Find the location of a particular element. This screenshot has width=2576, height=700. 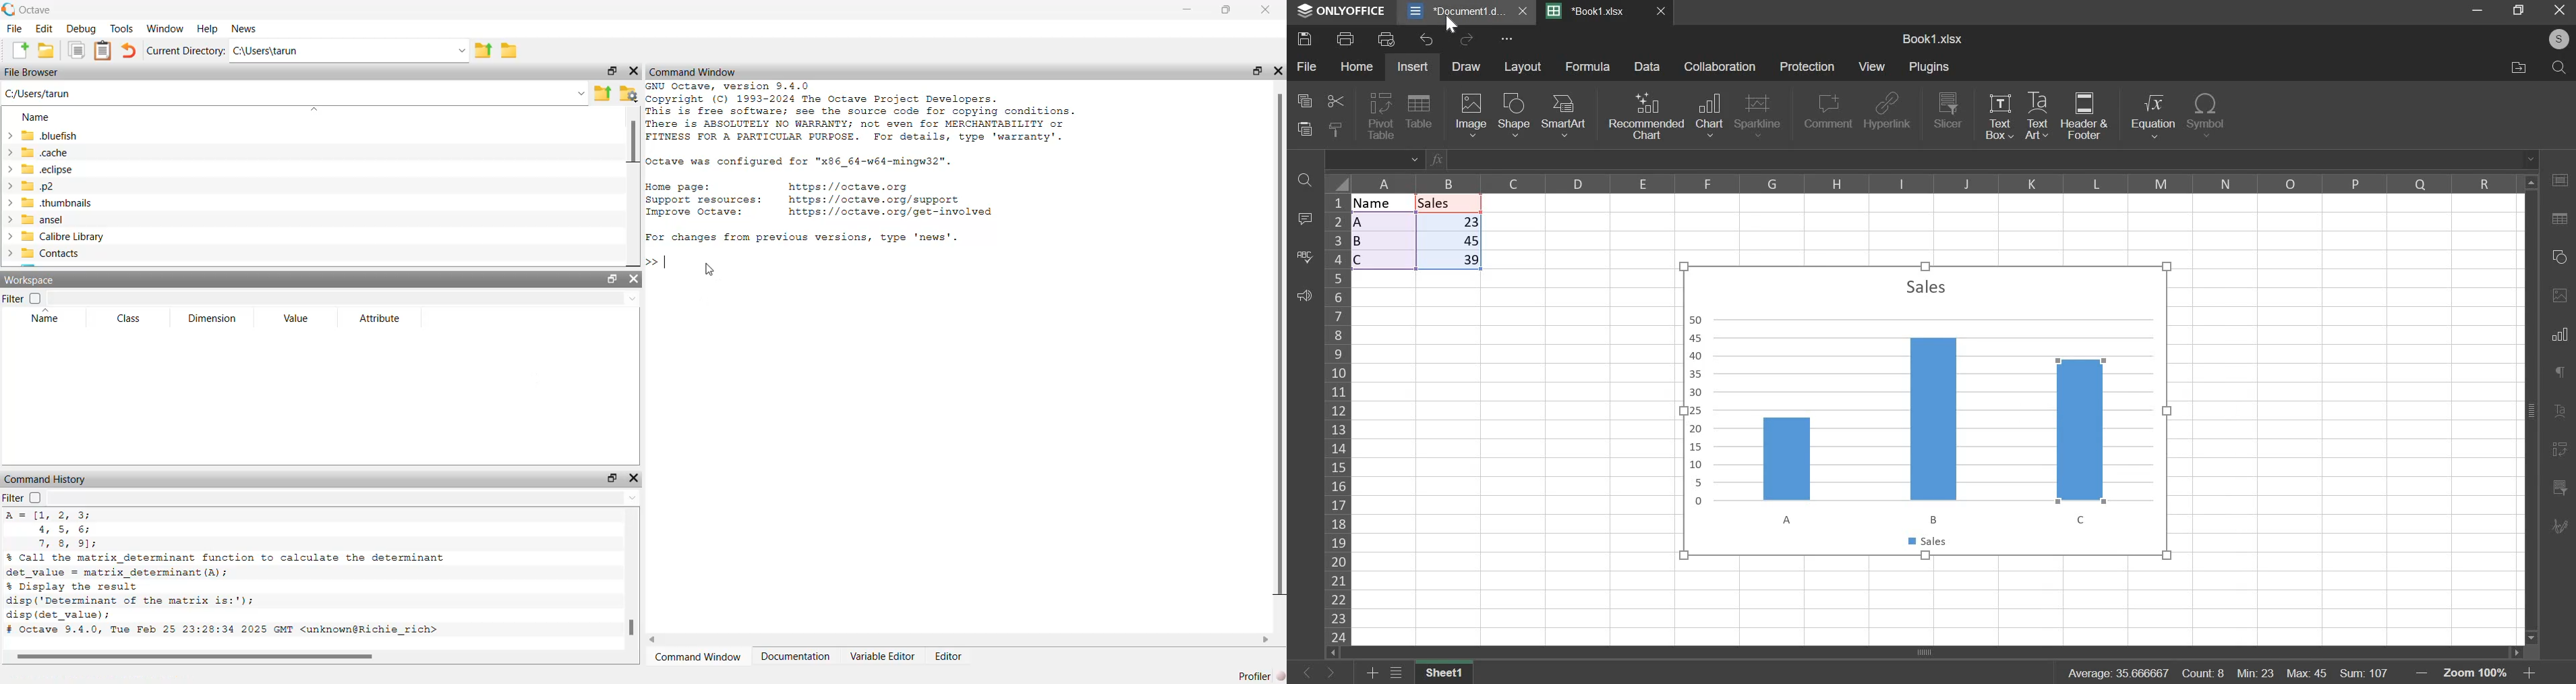

columns is located at coordinates (1921, 181).